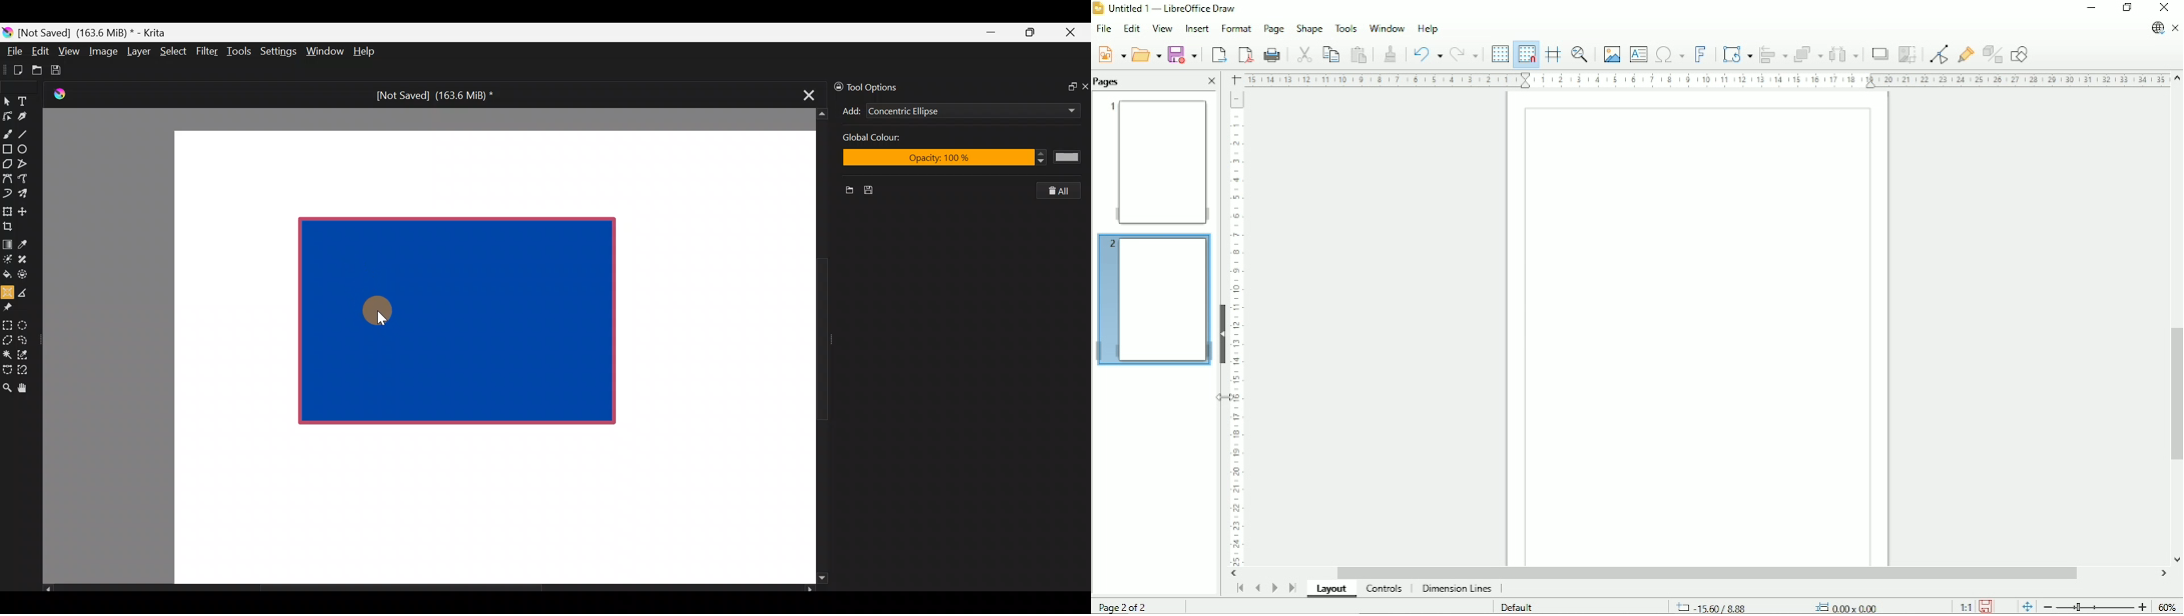 The image size is (2184, 616). I want to click on Print, so click(1273, 55).